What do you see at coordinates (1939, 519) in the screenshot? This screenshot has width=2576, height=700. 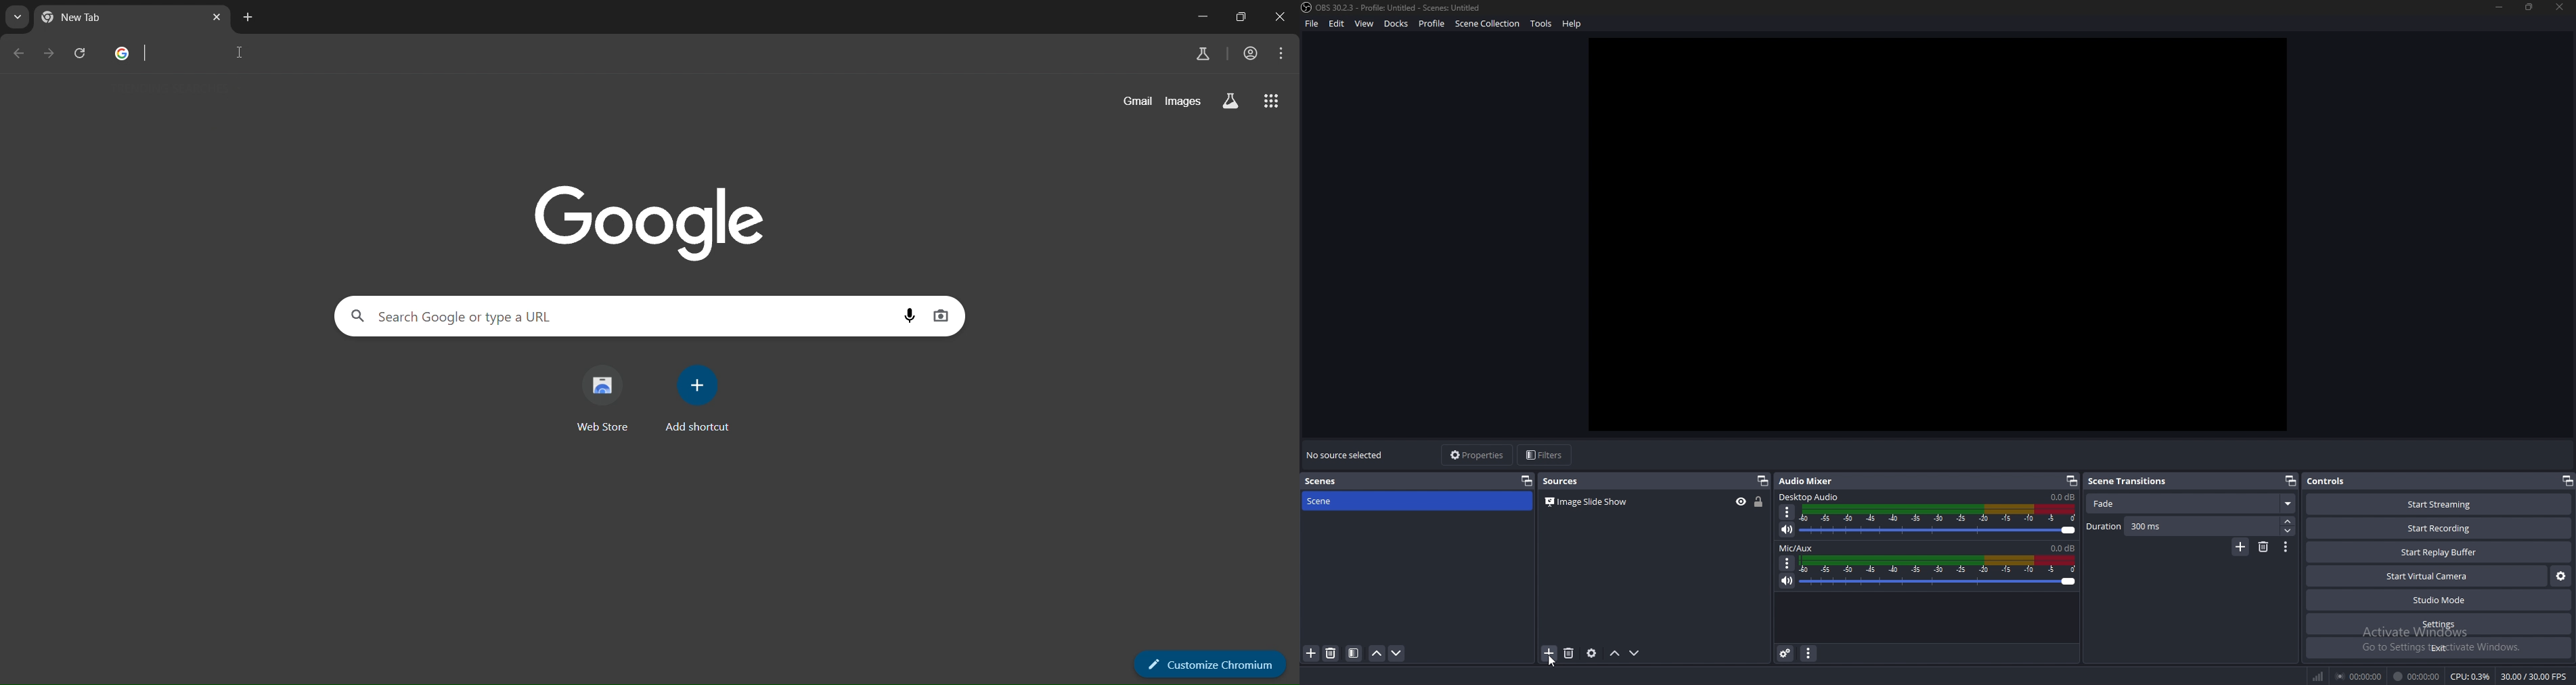 I see `volume adjust` at bounding box center [1939, 519].